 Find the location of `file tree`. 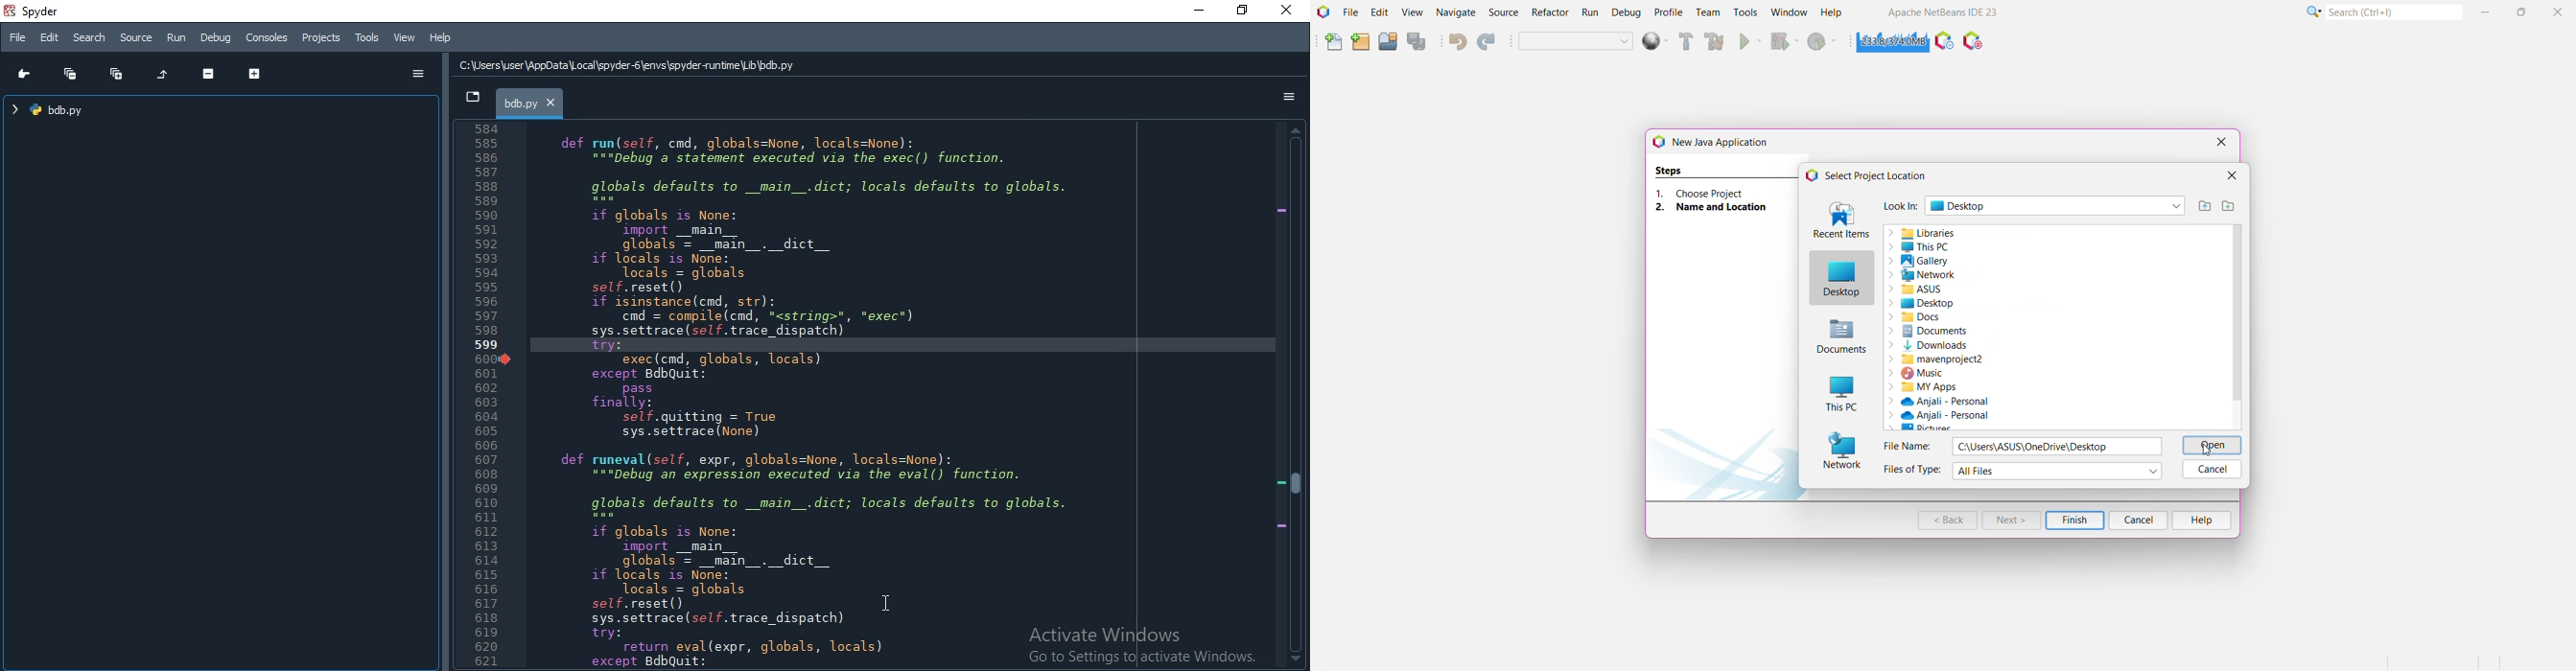

file tree is located at coordinates (59, 109).